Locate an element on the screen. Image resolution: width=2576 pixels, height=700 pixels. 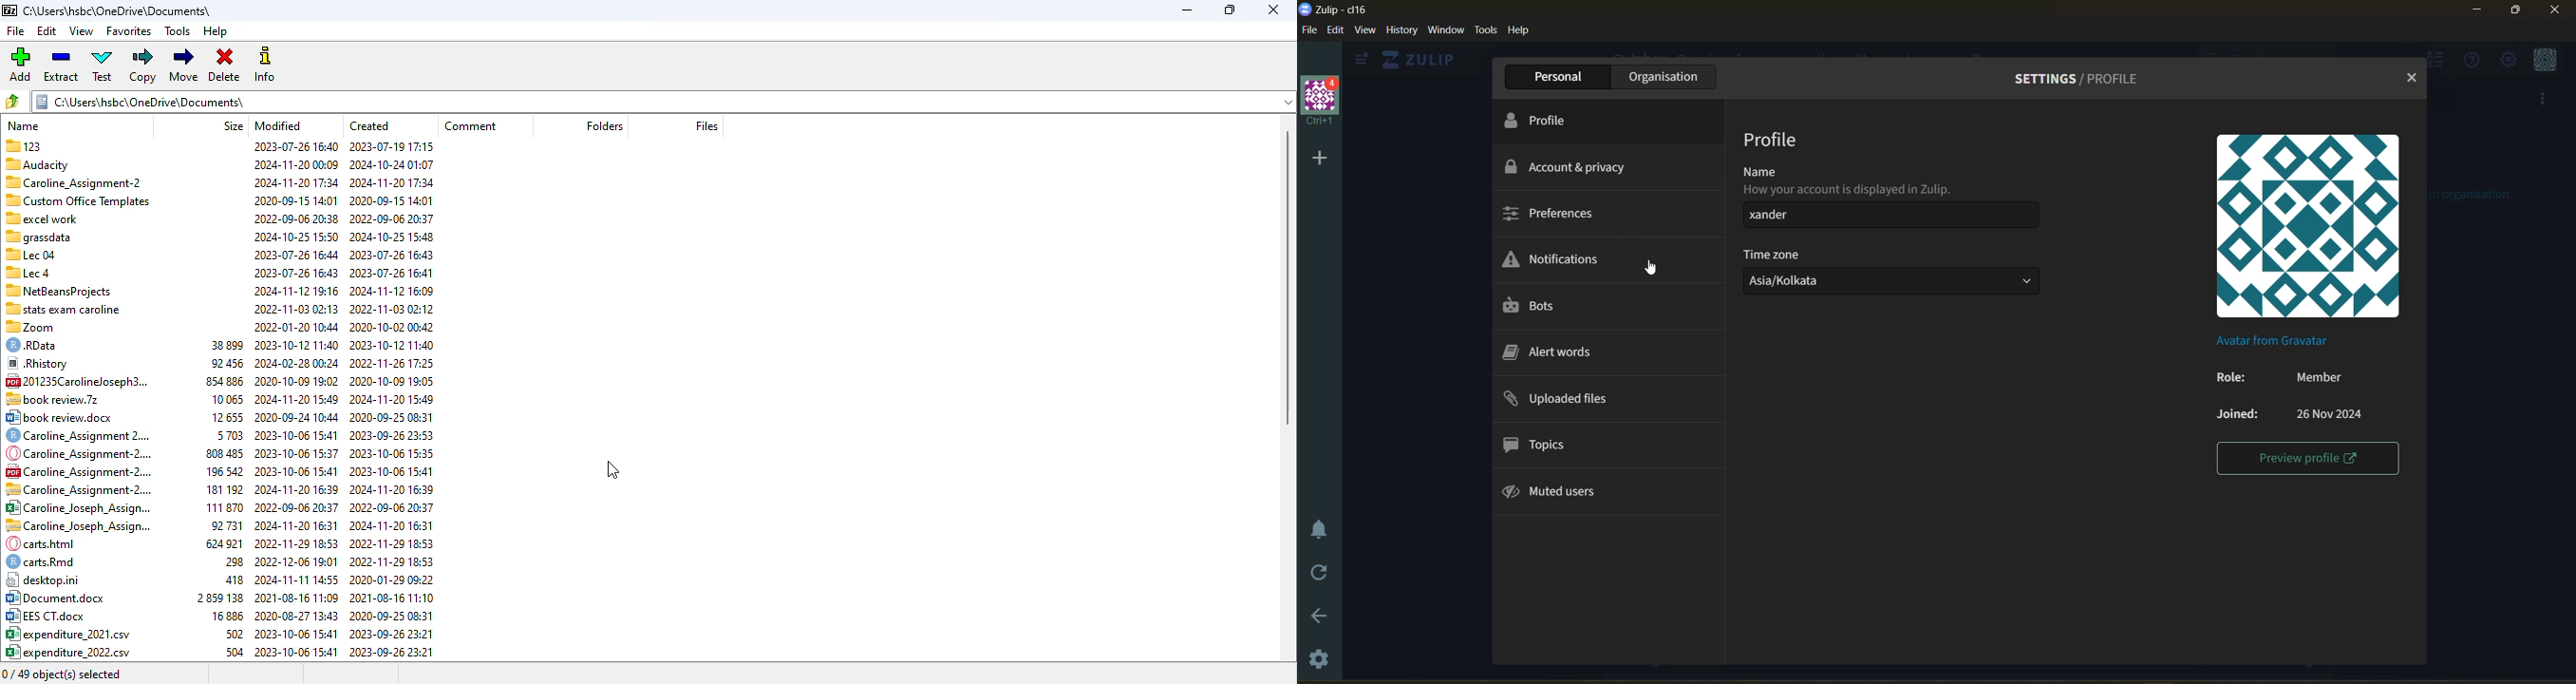
folder is located at coordinates (120, 10).